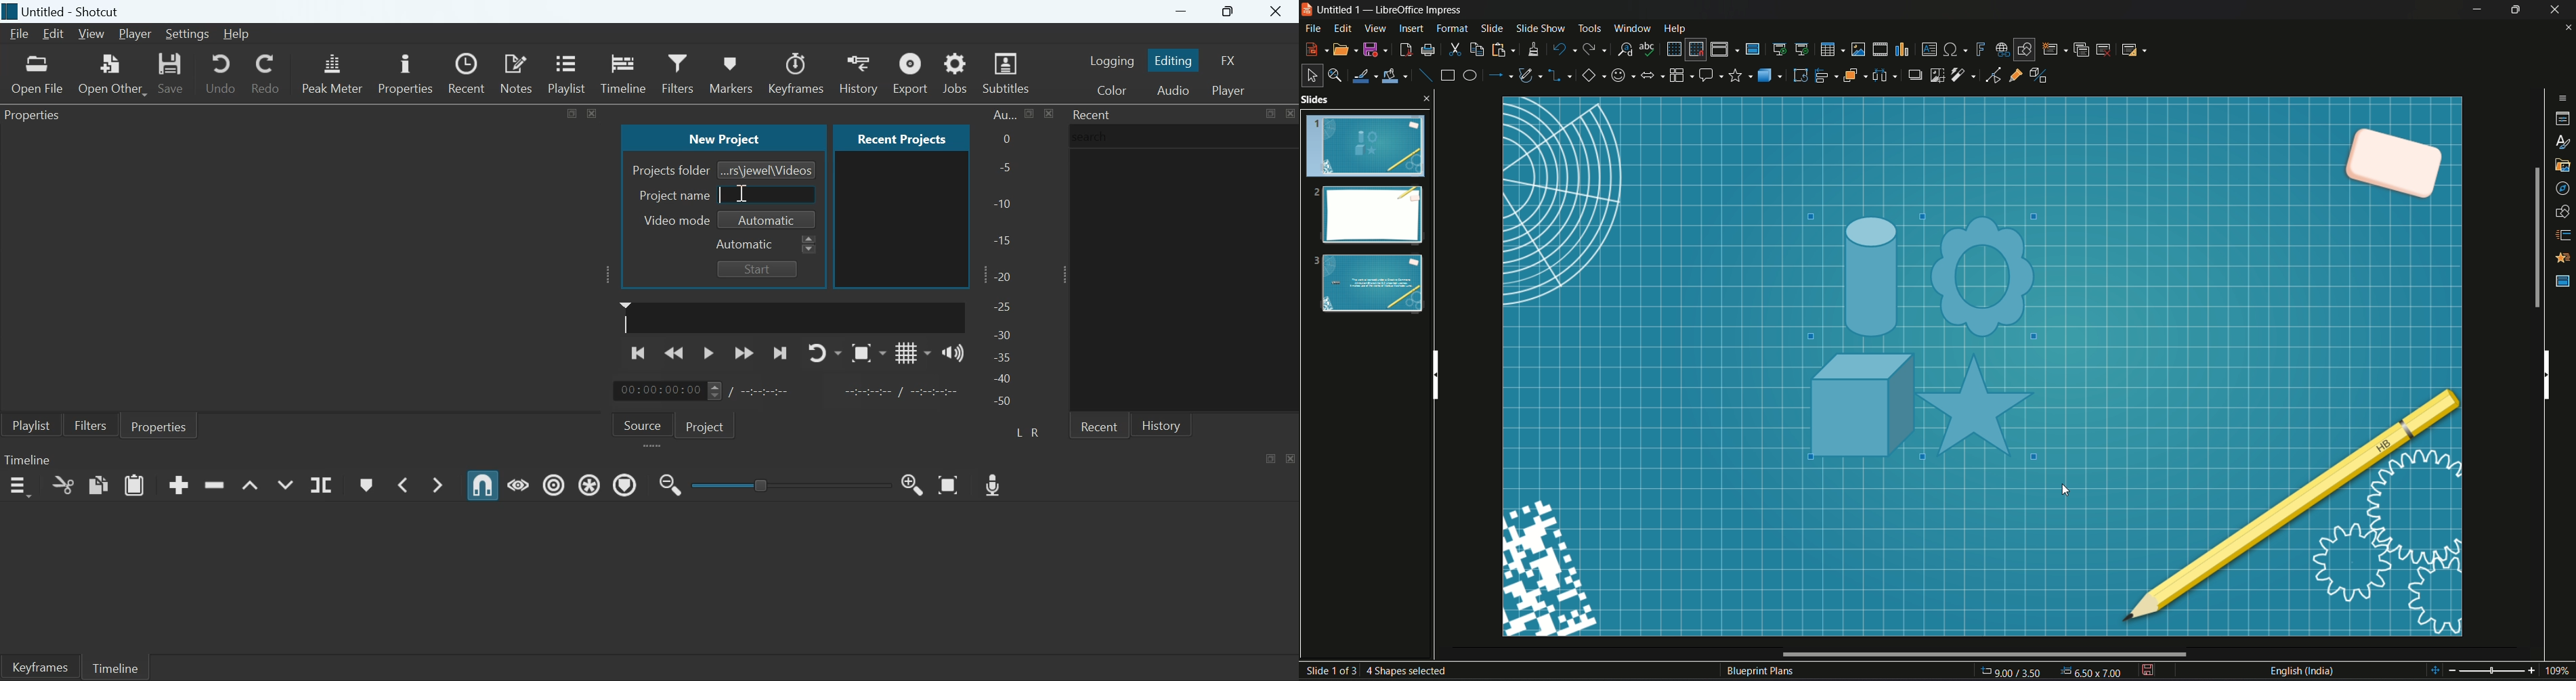  What do you see at coordinates (1093, 114) in the screenshot?
I see `Recent` at bounding box center [1093, 114].